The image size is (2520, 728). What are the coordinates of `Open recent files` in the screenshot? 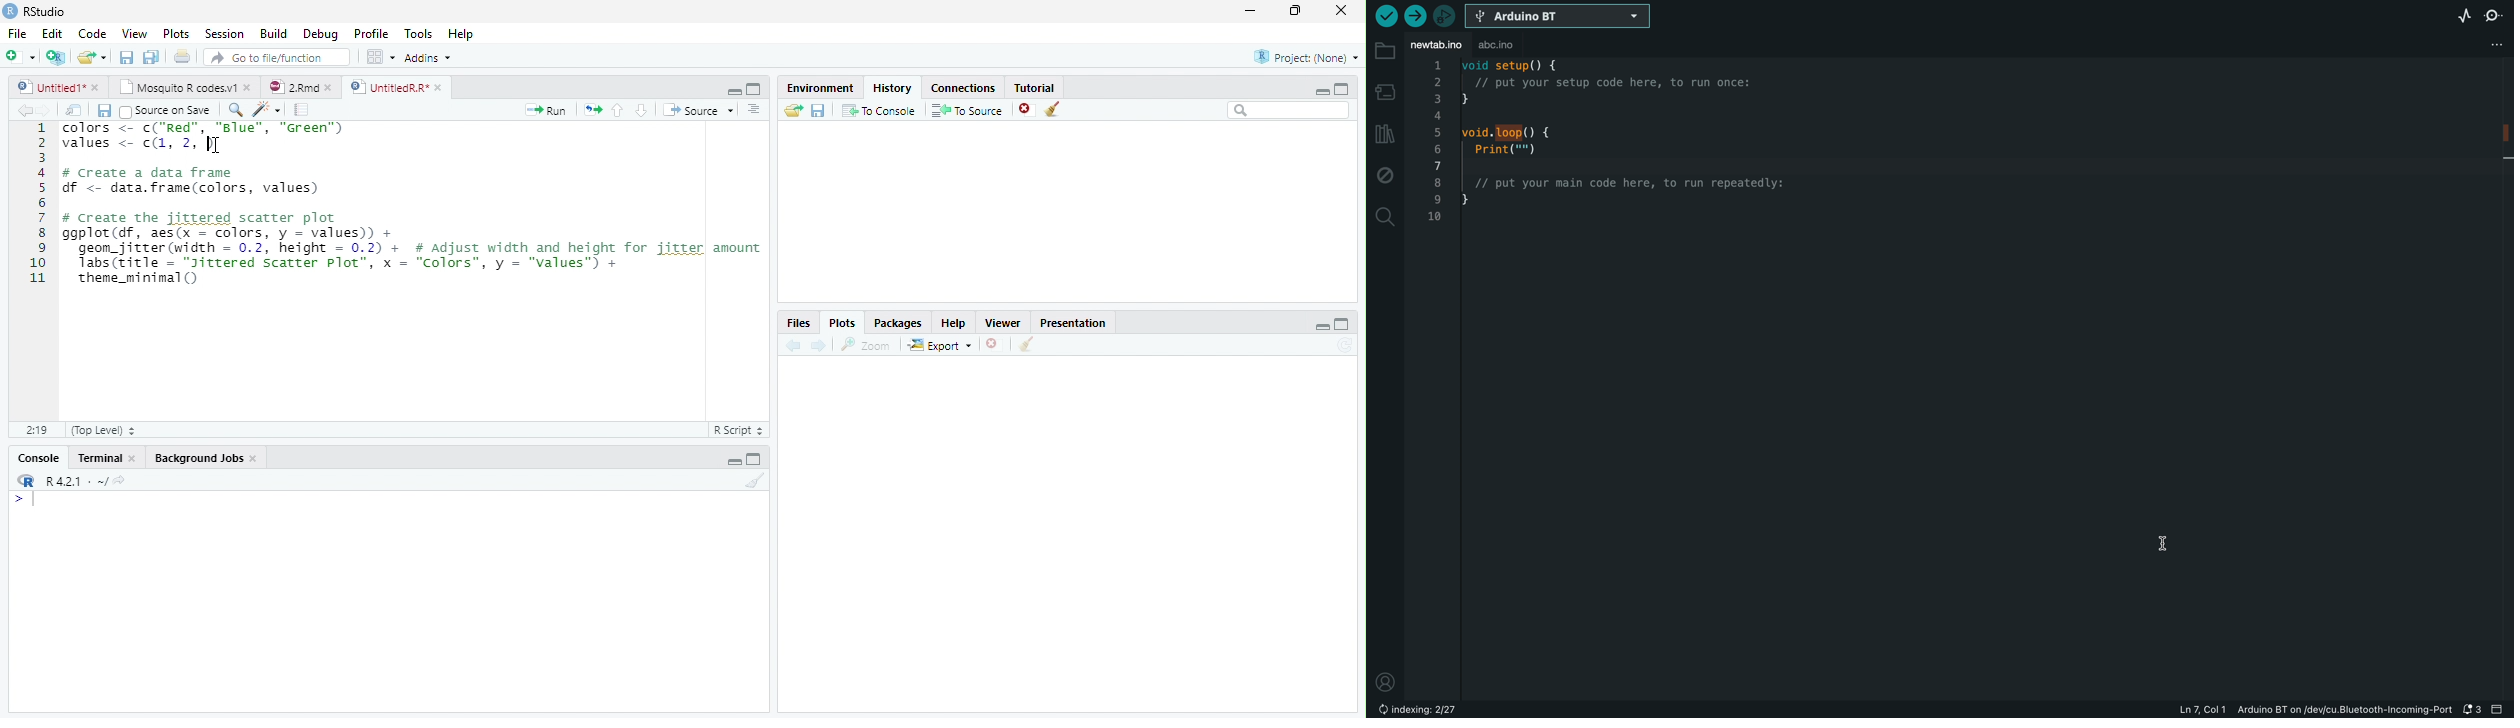 It's located at (104, 57).